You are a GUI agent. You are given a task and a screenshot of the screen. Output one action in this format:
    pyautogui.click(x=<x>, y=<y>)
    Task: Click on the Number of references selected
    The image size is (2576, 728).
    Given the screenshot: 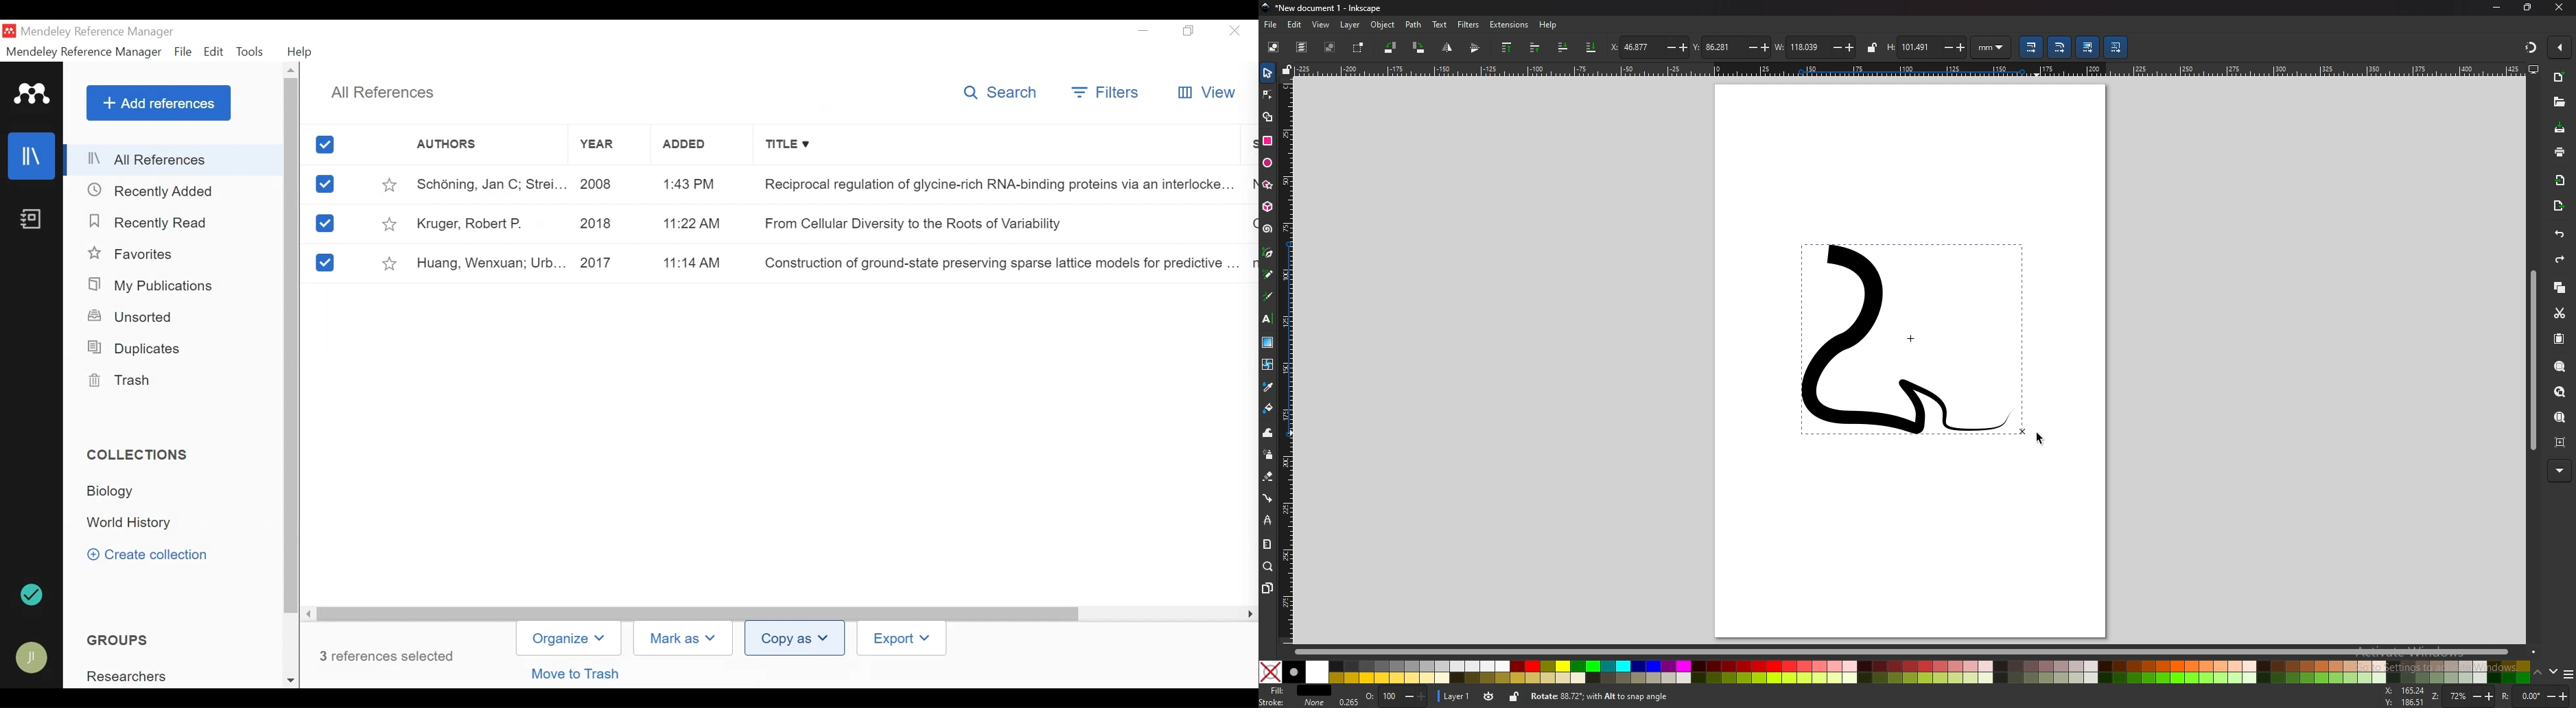 What is the action you would take?
    pyautogui.click(x=388, y=656)
    